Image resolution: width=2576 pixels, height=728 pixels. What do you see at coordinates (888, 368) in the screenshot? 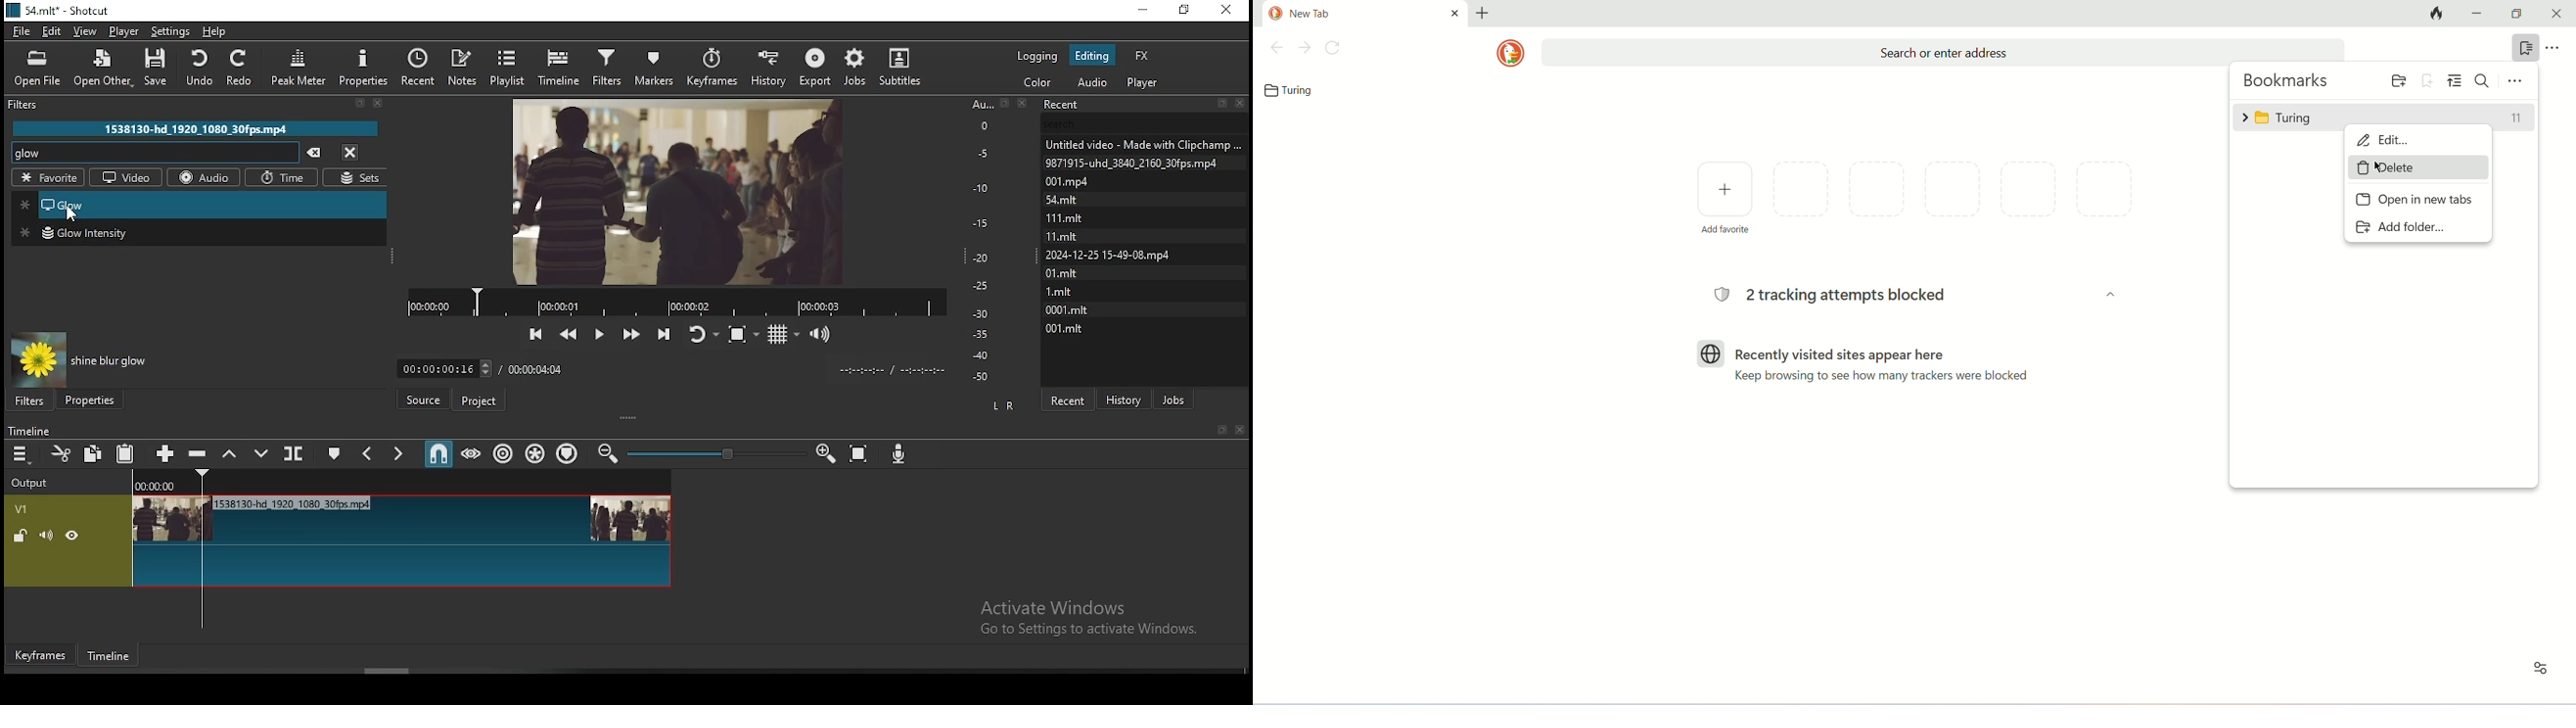
I see `time format` at bounding box center [888, 368].